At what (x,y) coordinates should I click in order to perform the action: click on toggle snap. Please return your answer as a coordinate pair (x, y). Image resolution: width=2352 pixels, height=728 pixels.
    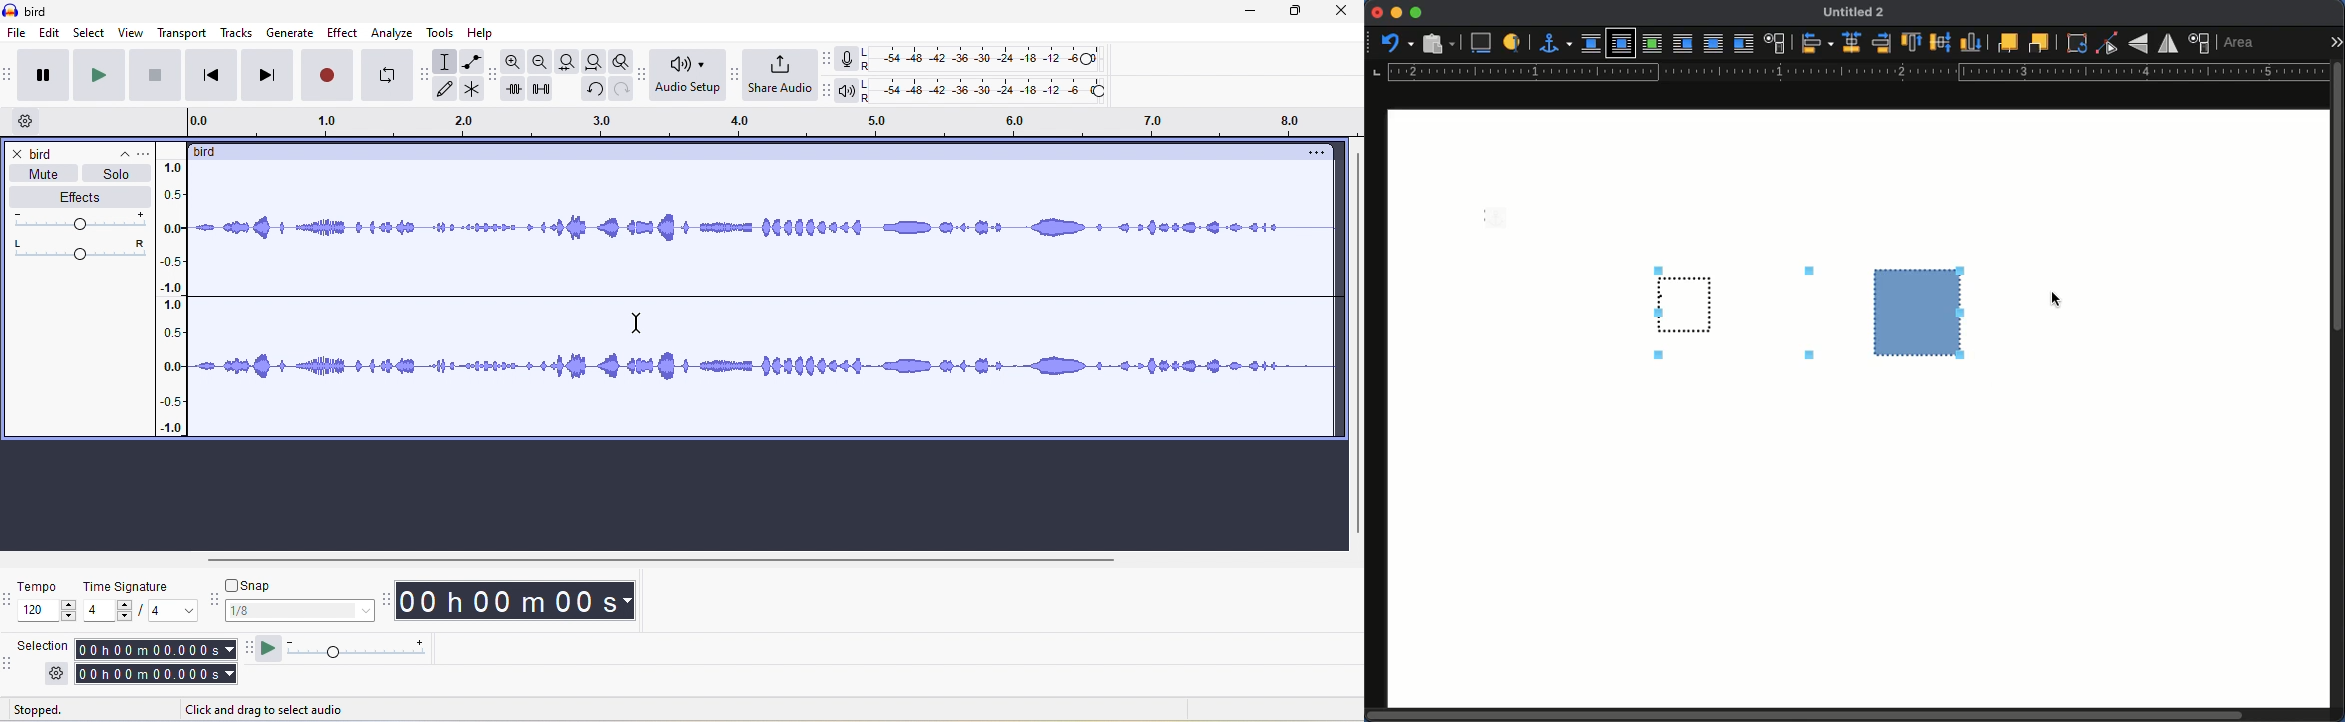
    Looking at the image, I should click on (253, 584).